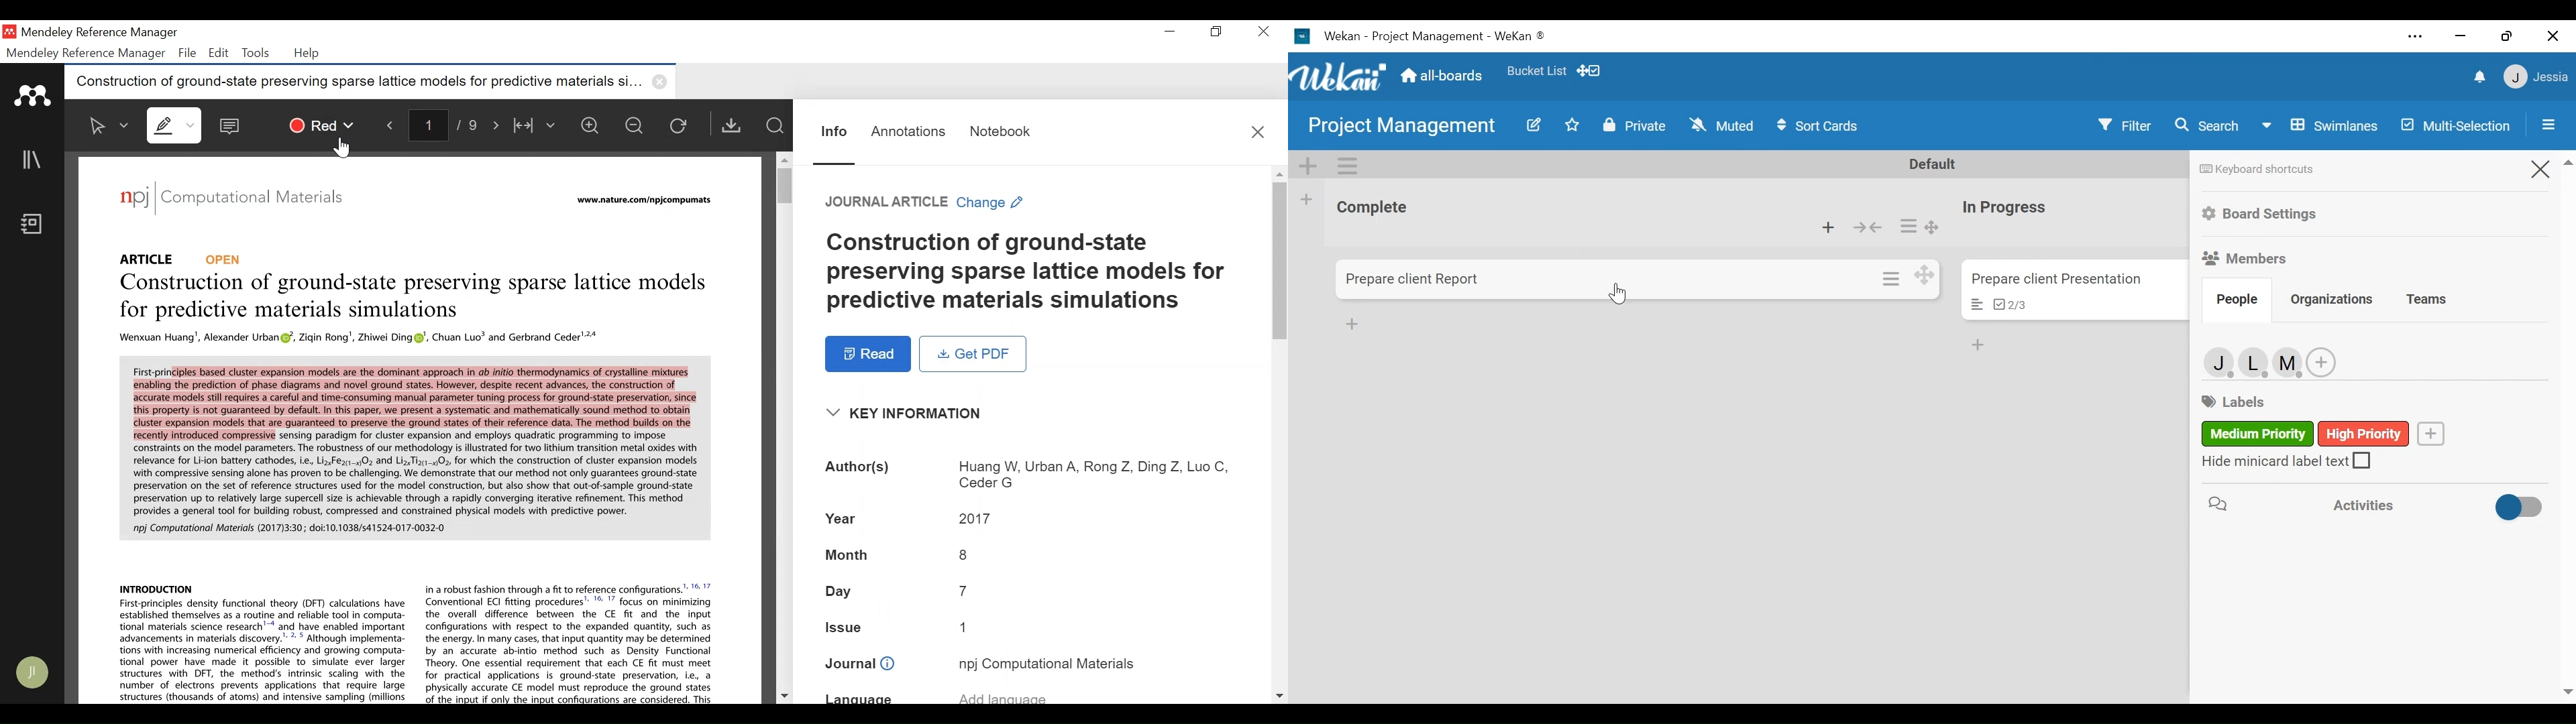  What do you see at coordinates (589, 125) in the screenshot?
I see `Zoom in` at bounding box center [589, 125].